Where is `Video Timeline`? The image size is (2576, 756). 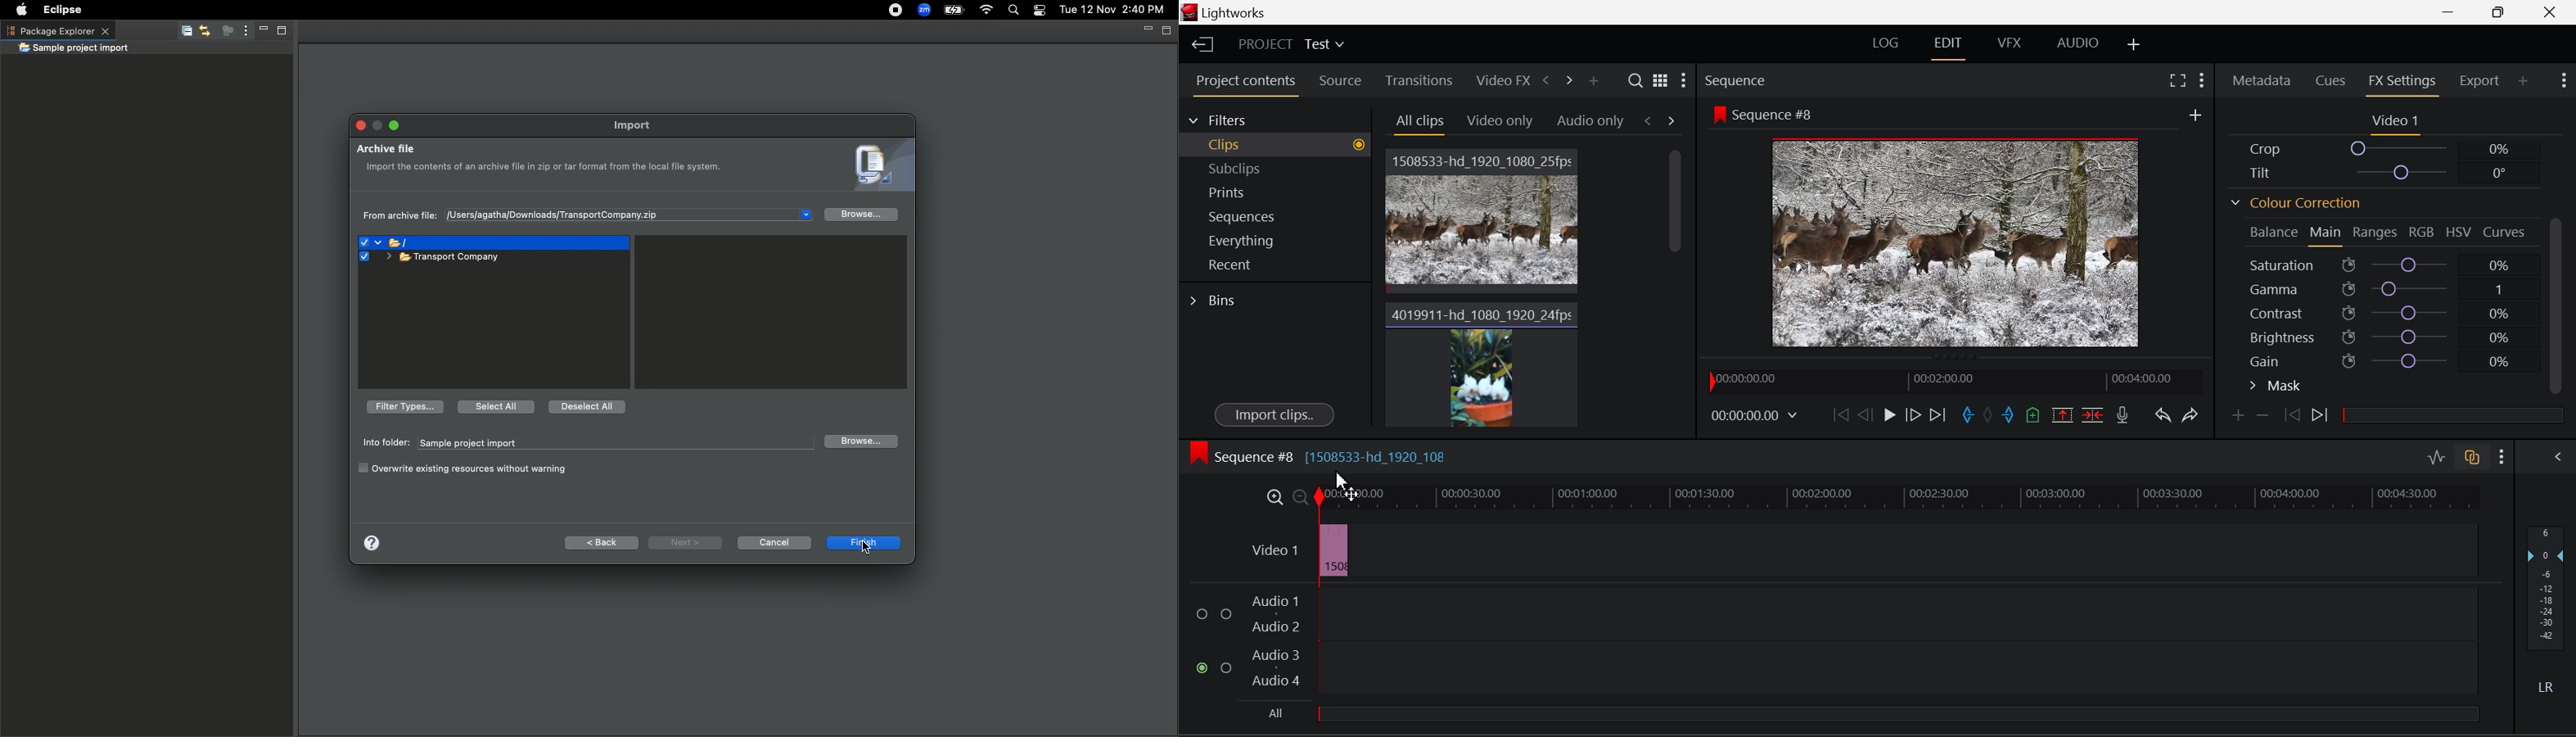 Video Timeline is located at coordinates (1896, 498).